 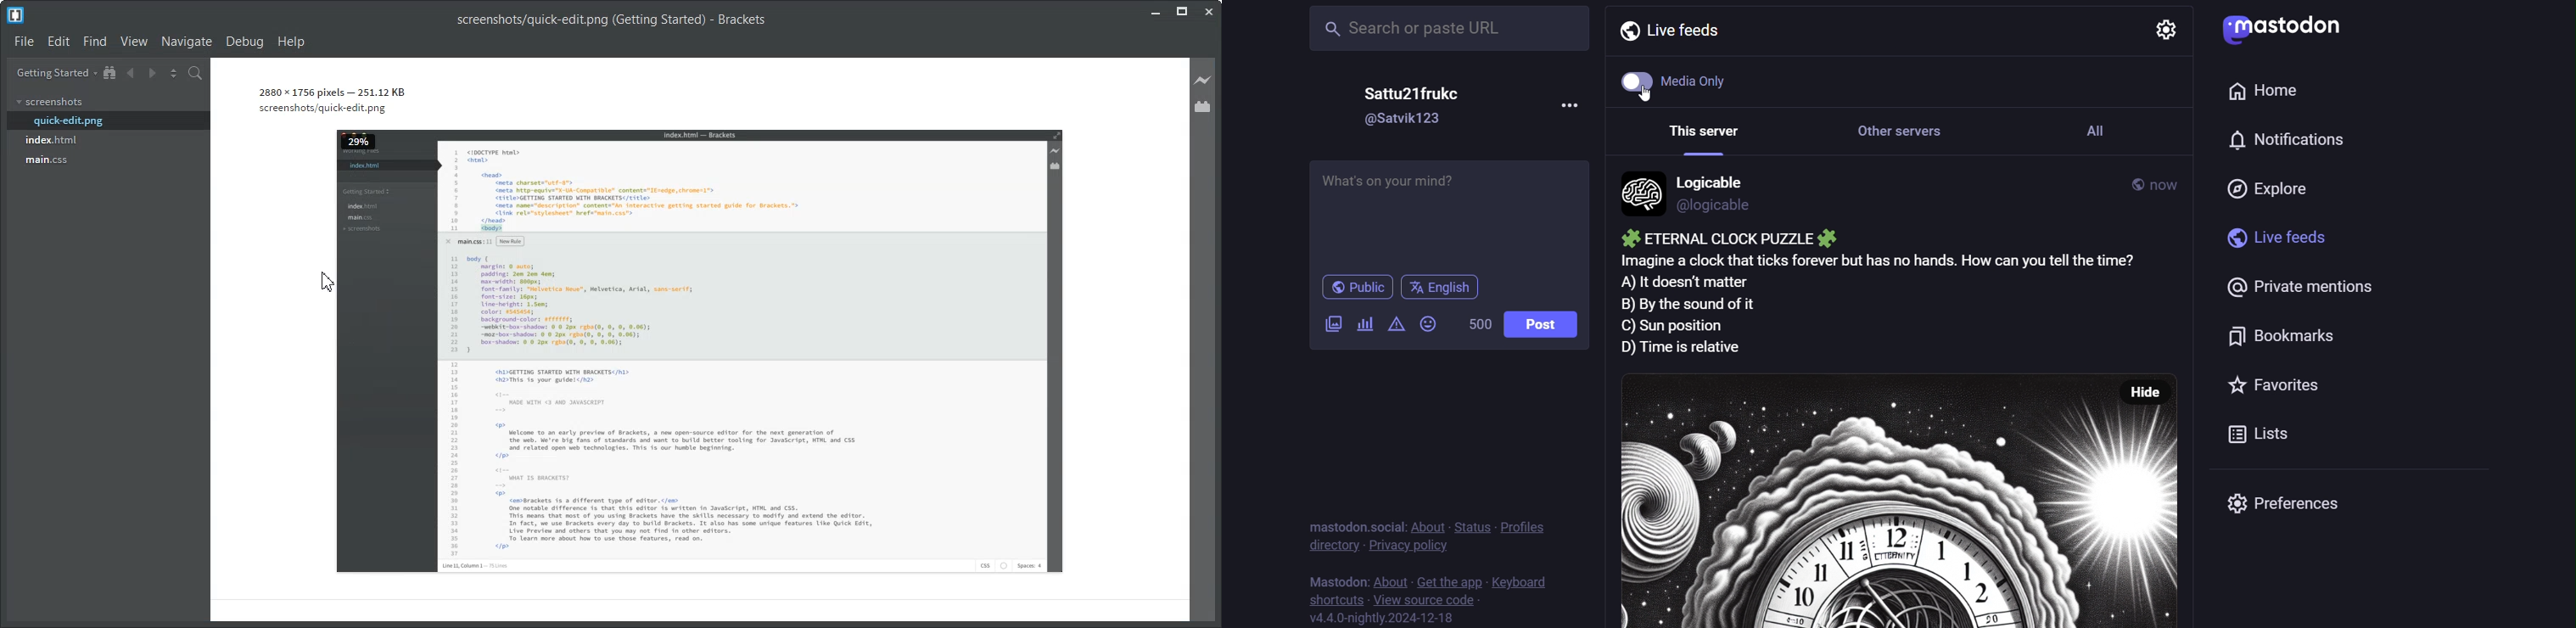 I want to click on logicable, so click(x=1717, y=181).